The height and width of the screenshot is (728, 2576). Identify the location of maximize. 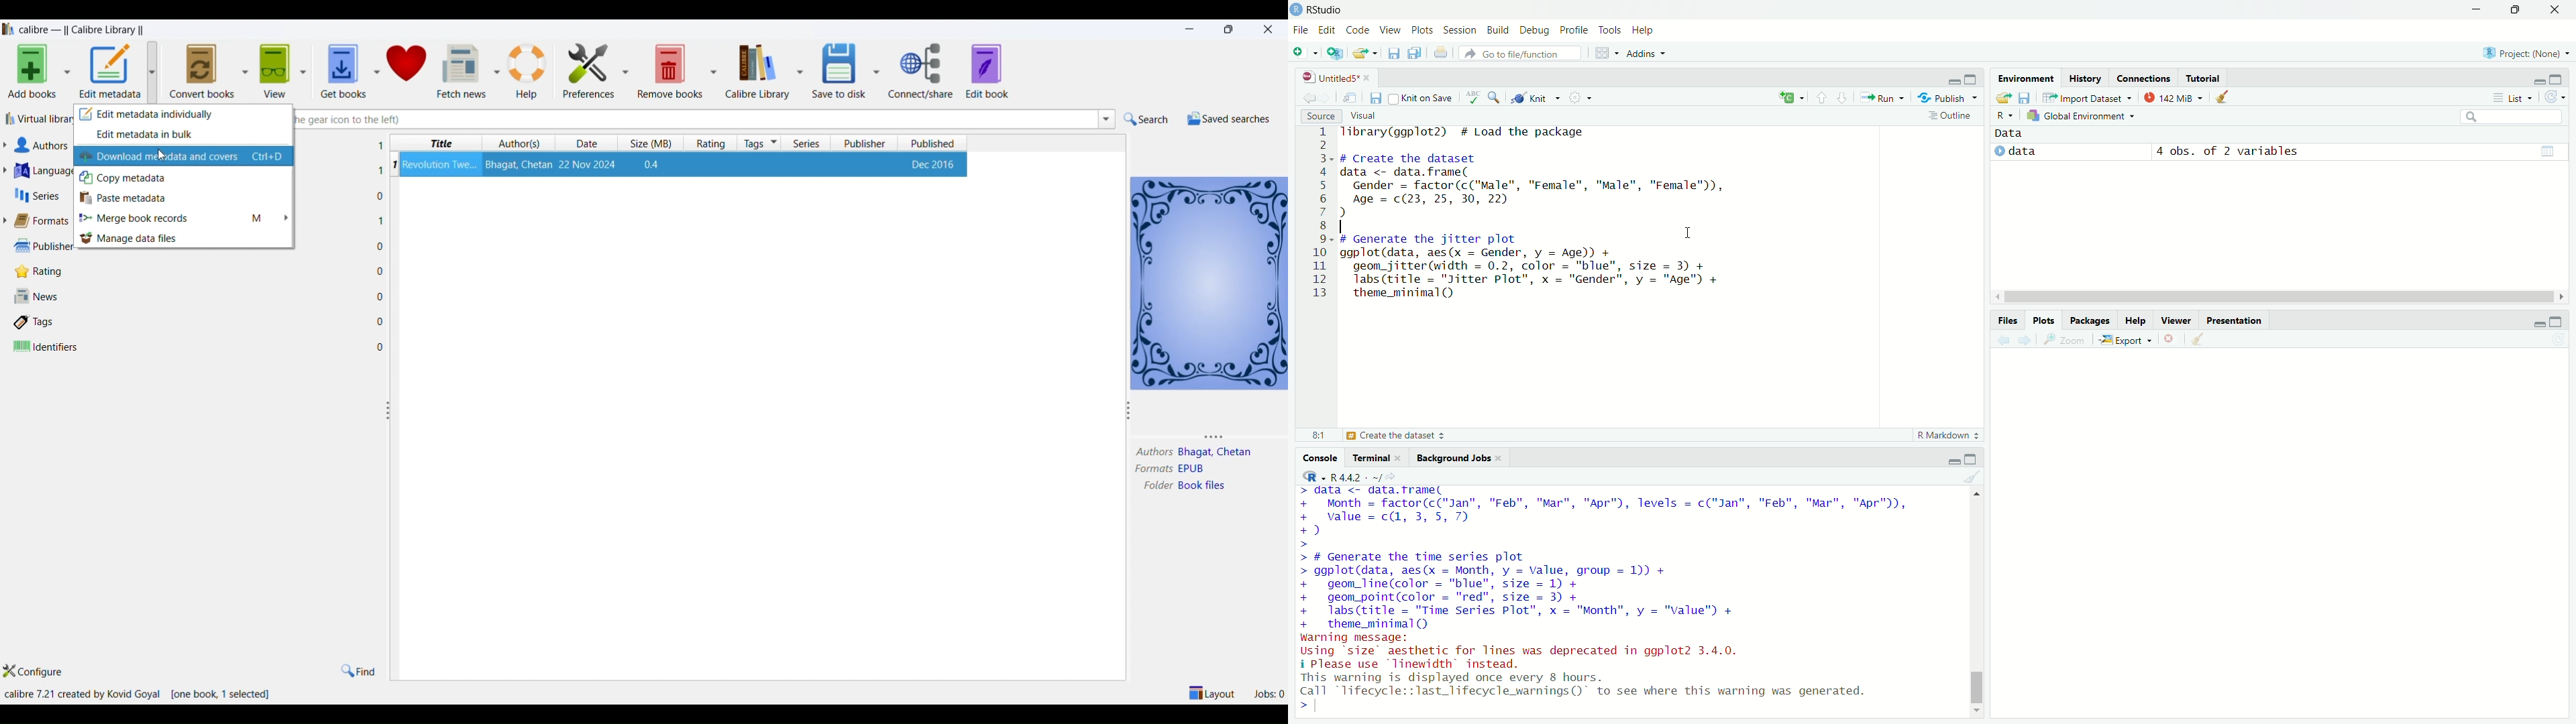
(1974, 458).